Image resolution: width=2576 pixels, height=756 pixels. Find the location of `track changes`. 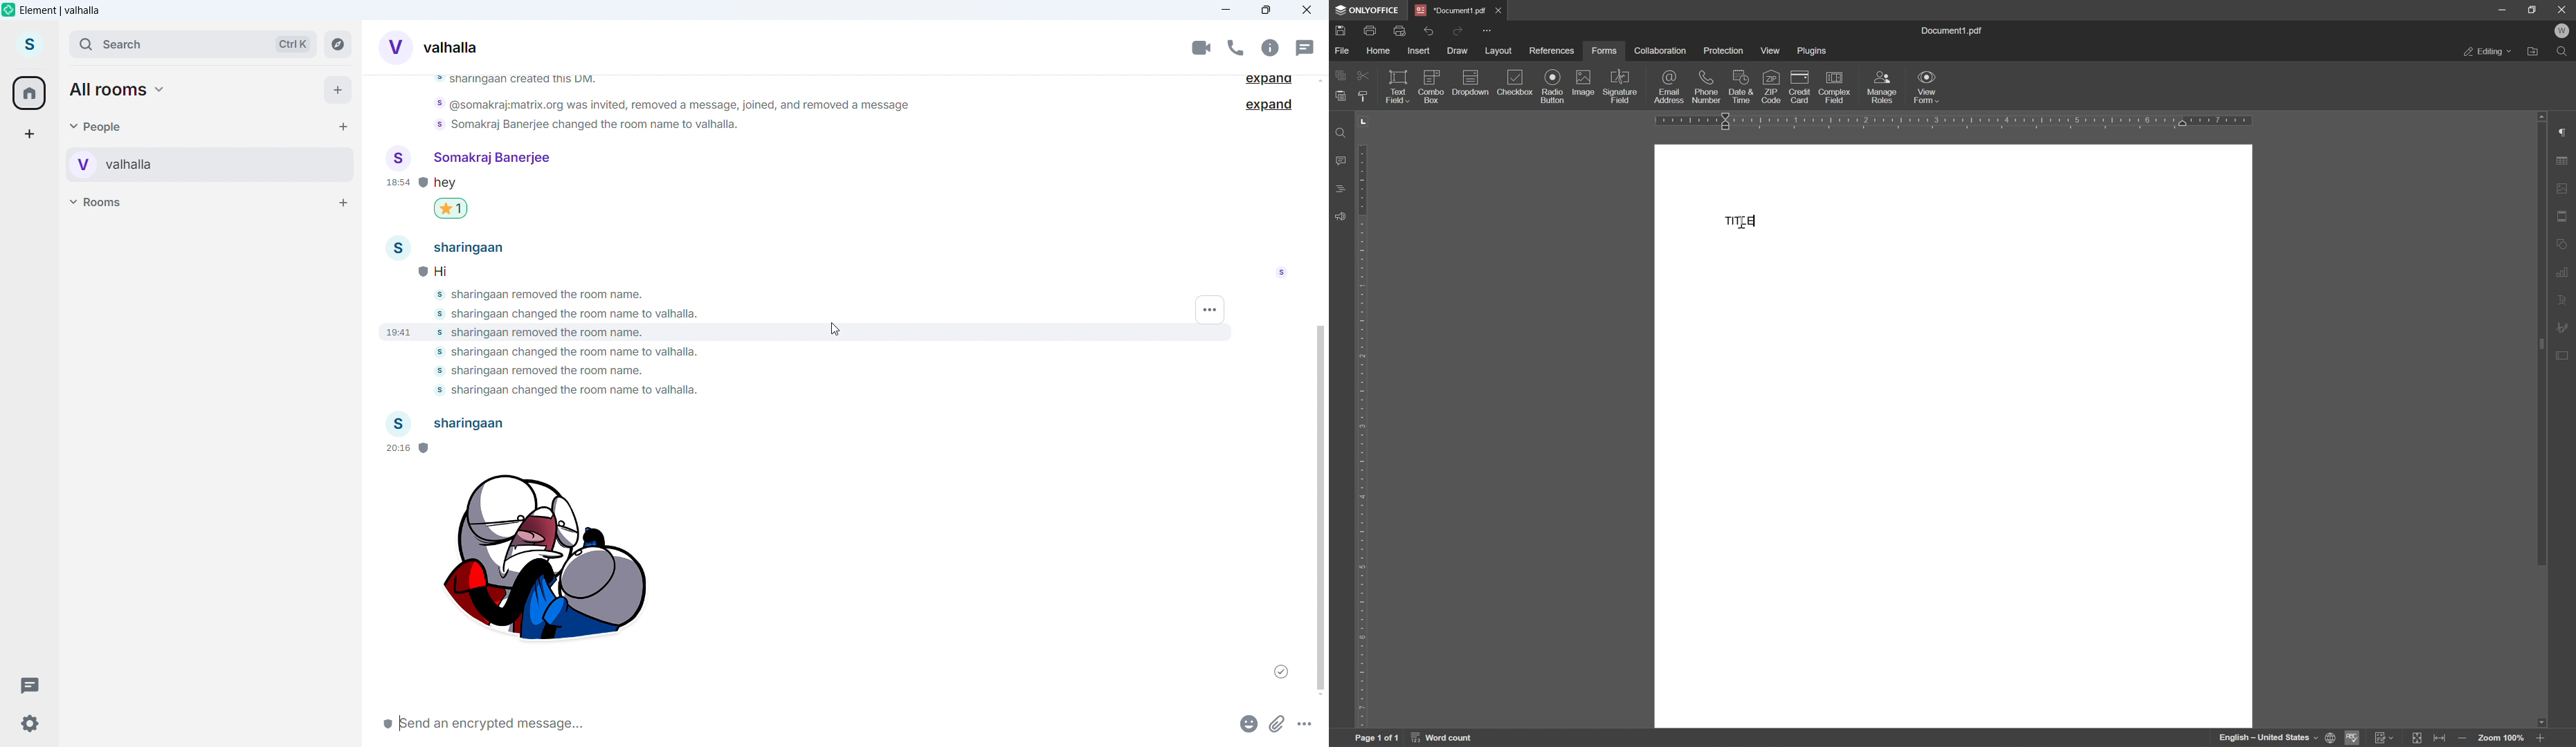

track changes is located at coordinates (2385, 739).